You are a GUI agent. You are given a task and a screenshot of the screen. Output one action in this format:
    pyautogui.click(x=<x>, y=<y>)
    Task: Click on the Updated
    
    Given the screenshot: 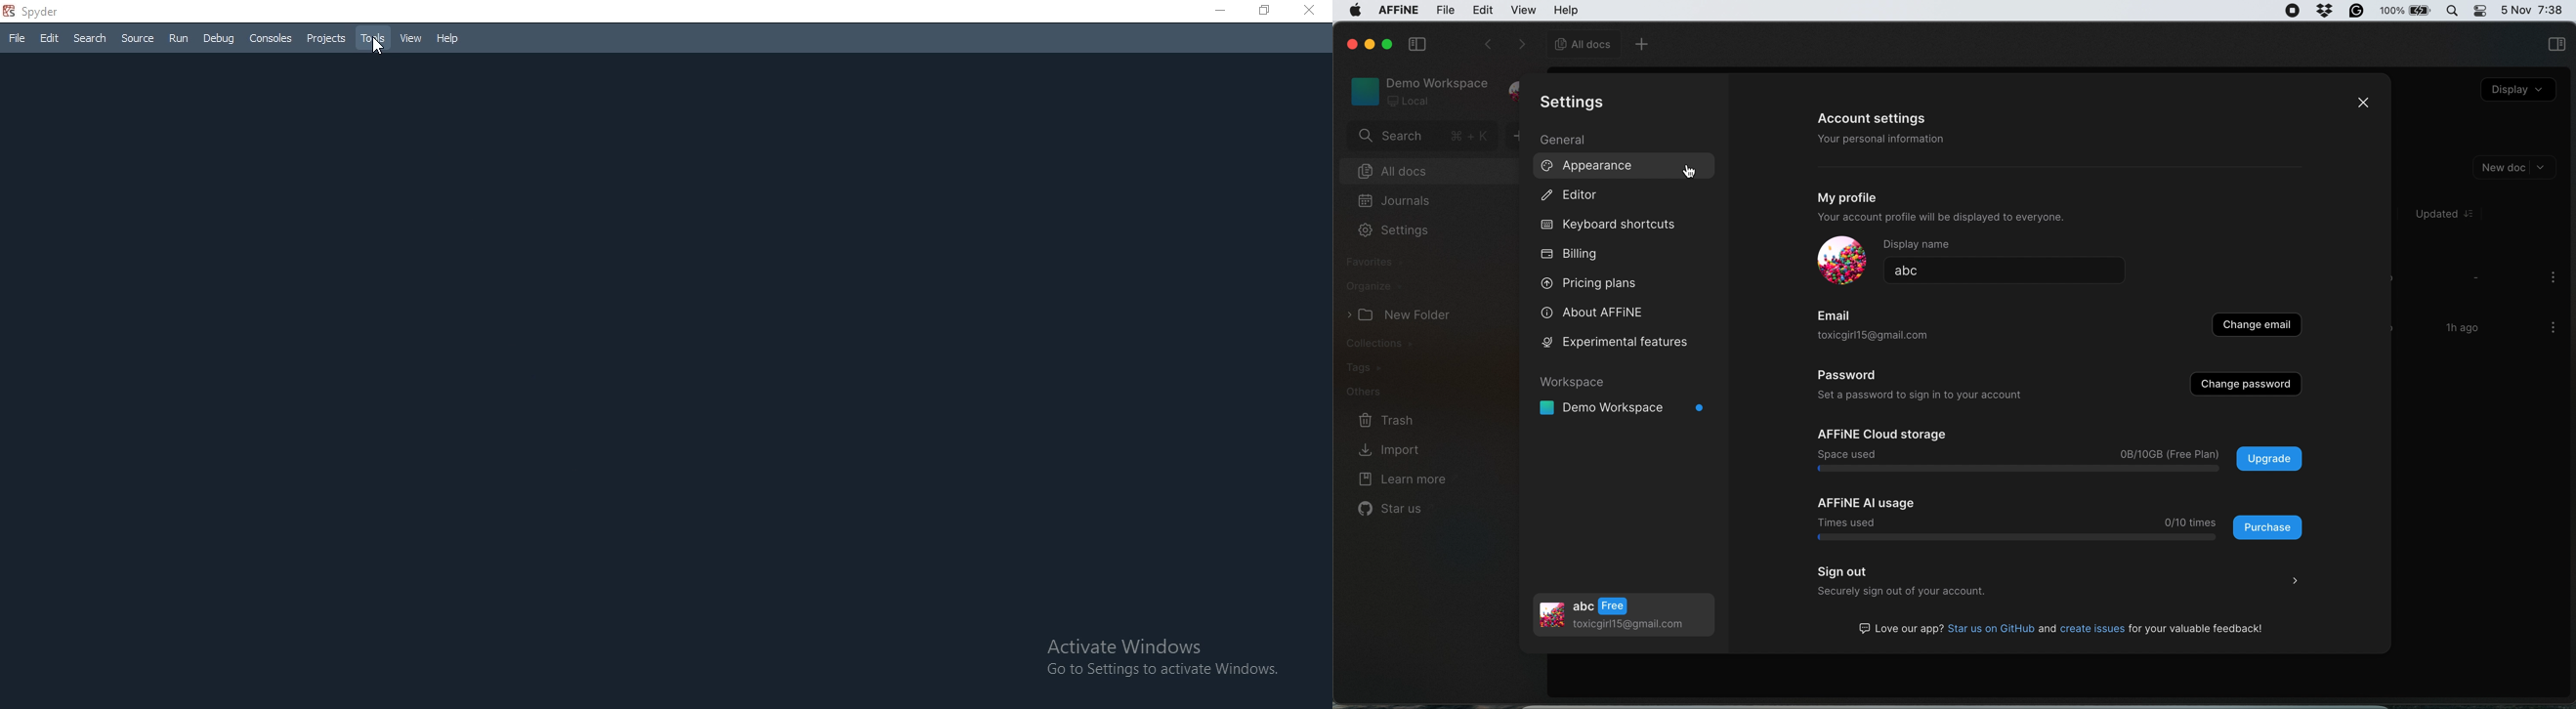 What is the action you would take?
    pyautogui.click(x=2450, y=215)
    